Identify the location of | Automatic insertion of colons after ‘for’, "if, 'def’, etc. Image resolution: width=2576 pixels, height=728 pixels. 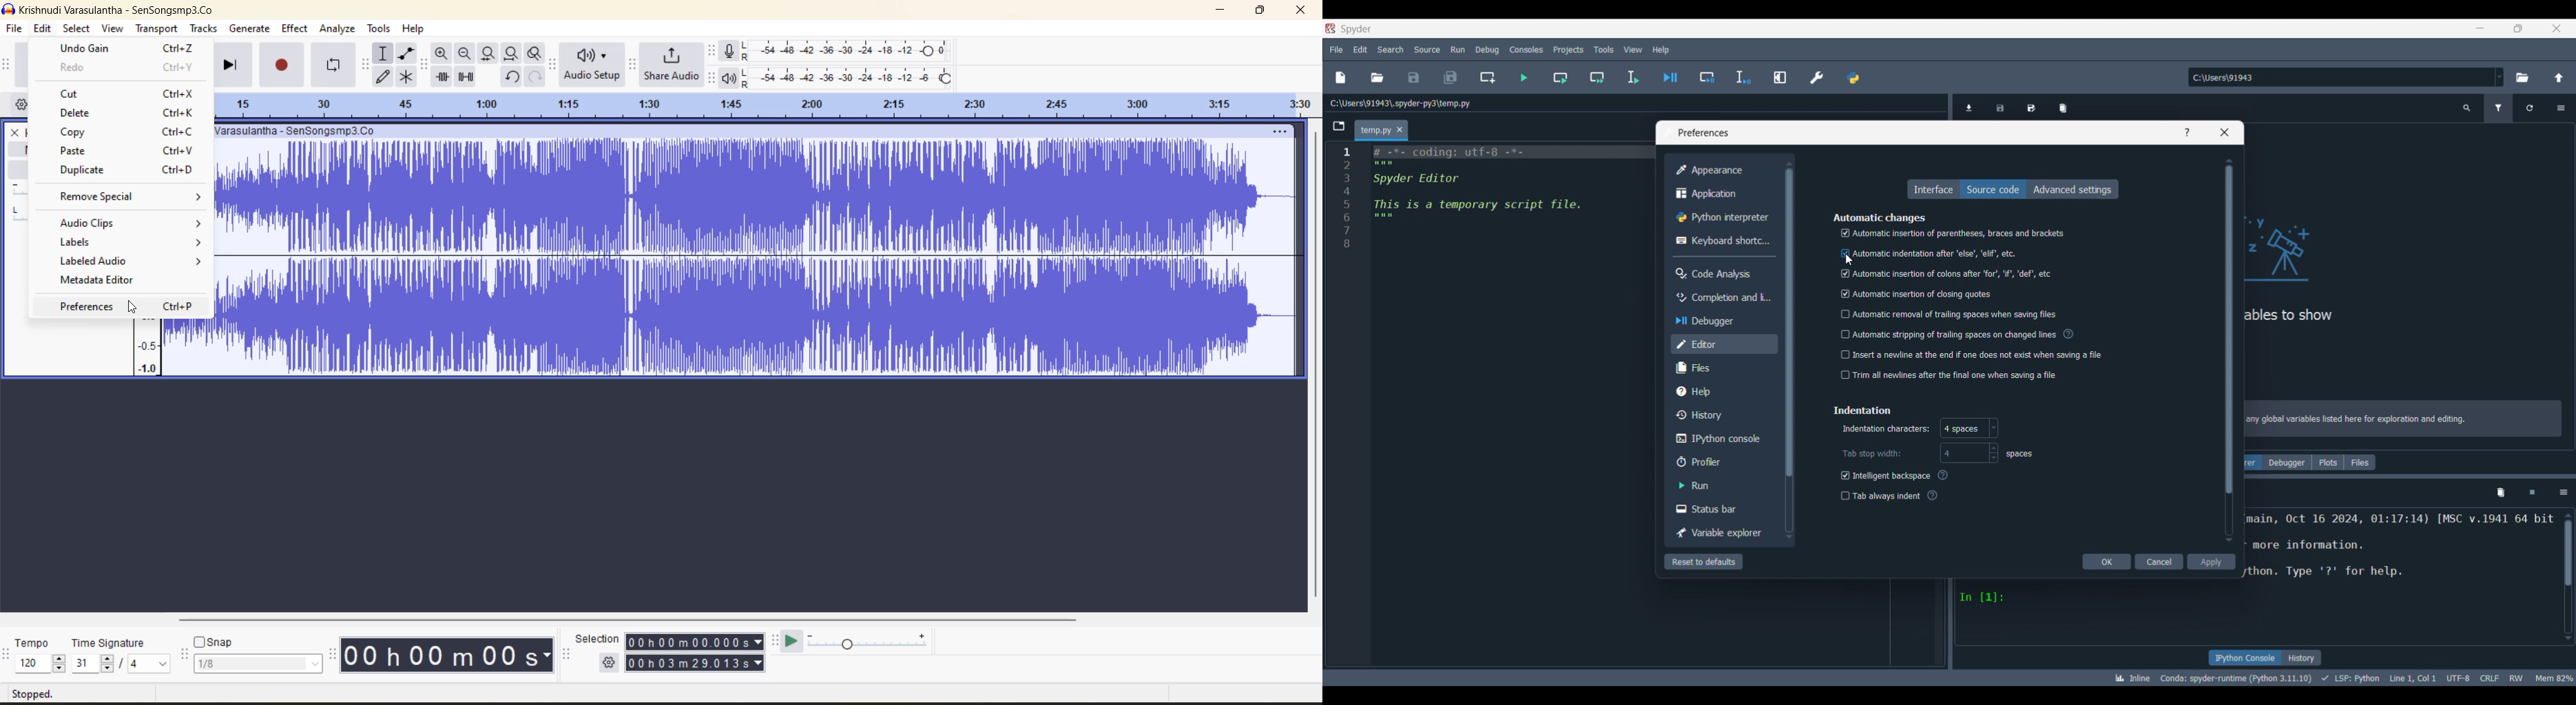
(1947, 275).